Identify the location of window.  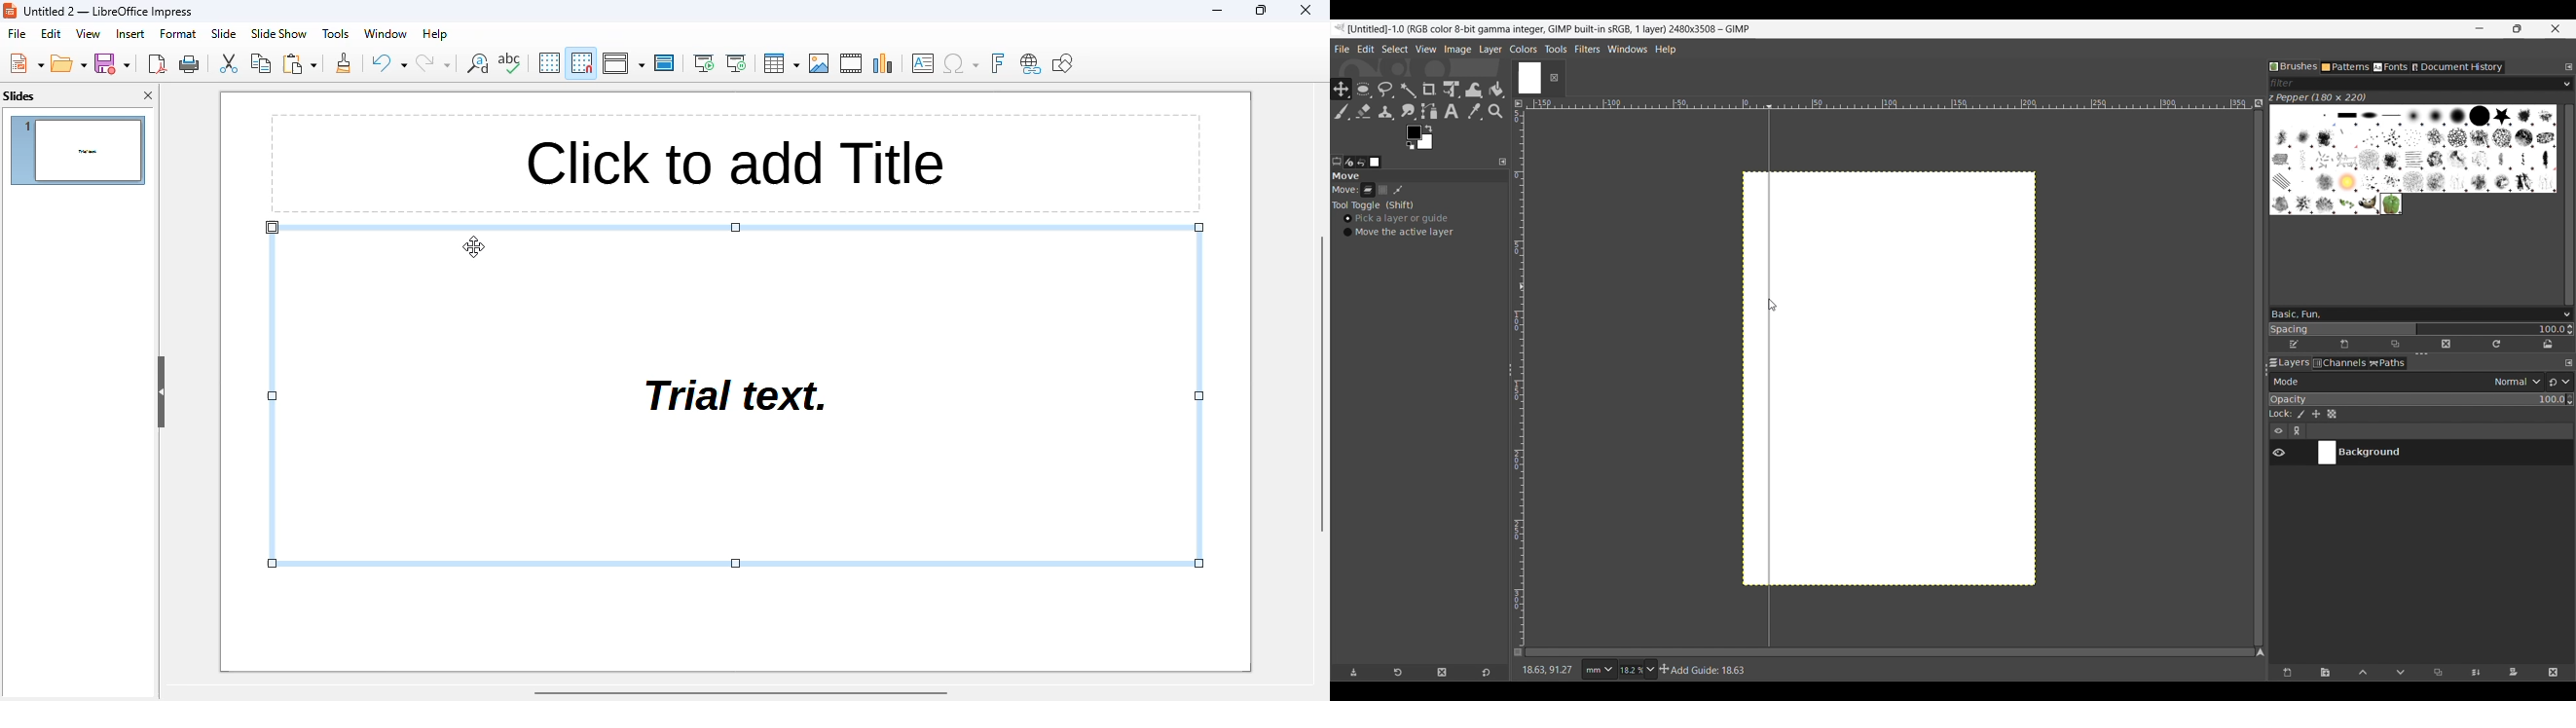
(385, 33).